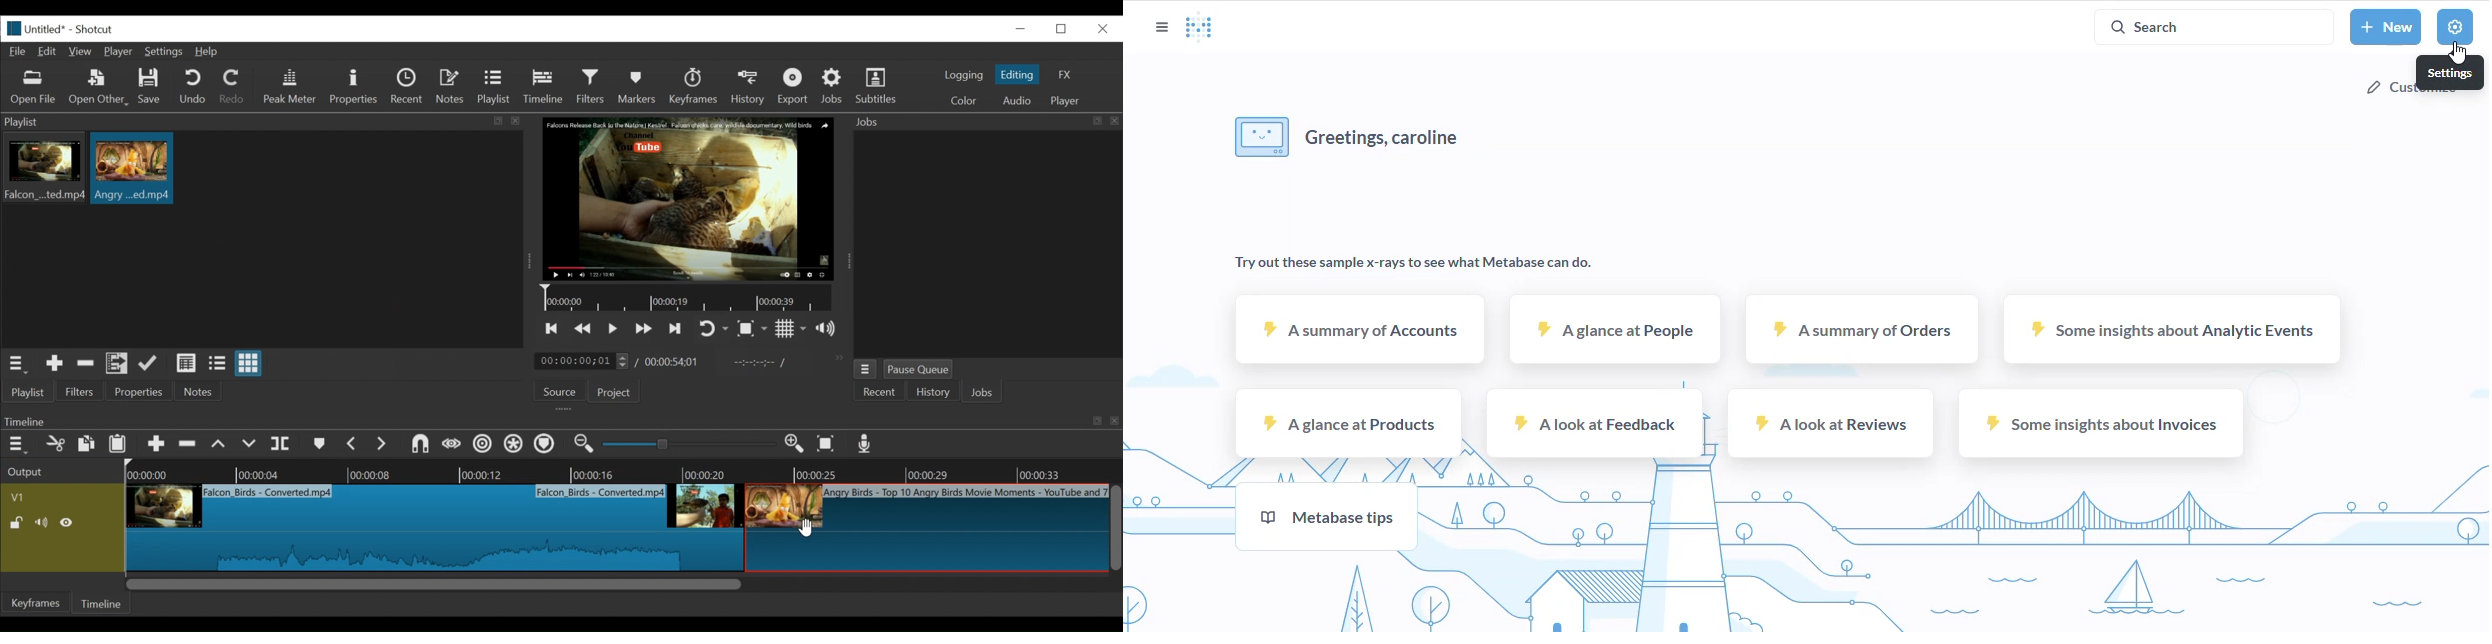  I want to click on jobs menu, so click(865, 367).